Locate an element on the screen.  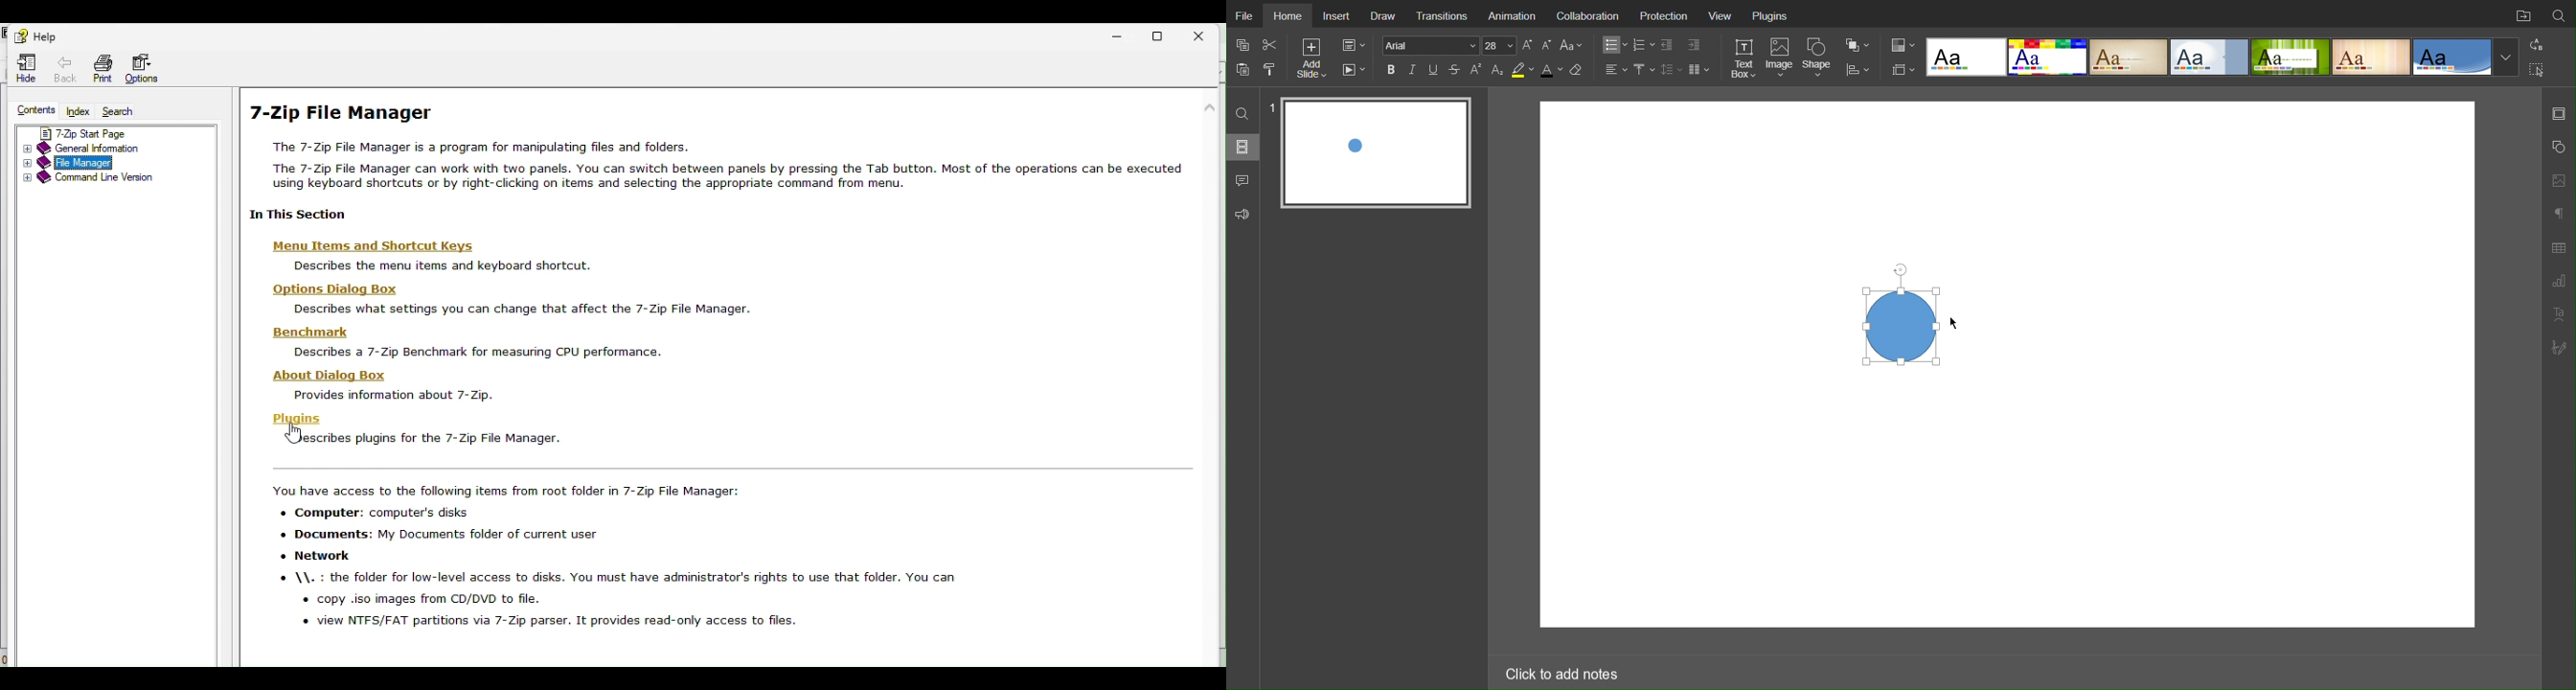
Transitions is located at coordinates (1442, 14).